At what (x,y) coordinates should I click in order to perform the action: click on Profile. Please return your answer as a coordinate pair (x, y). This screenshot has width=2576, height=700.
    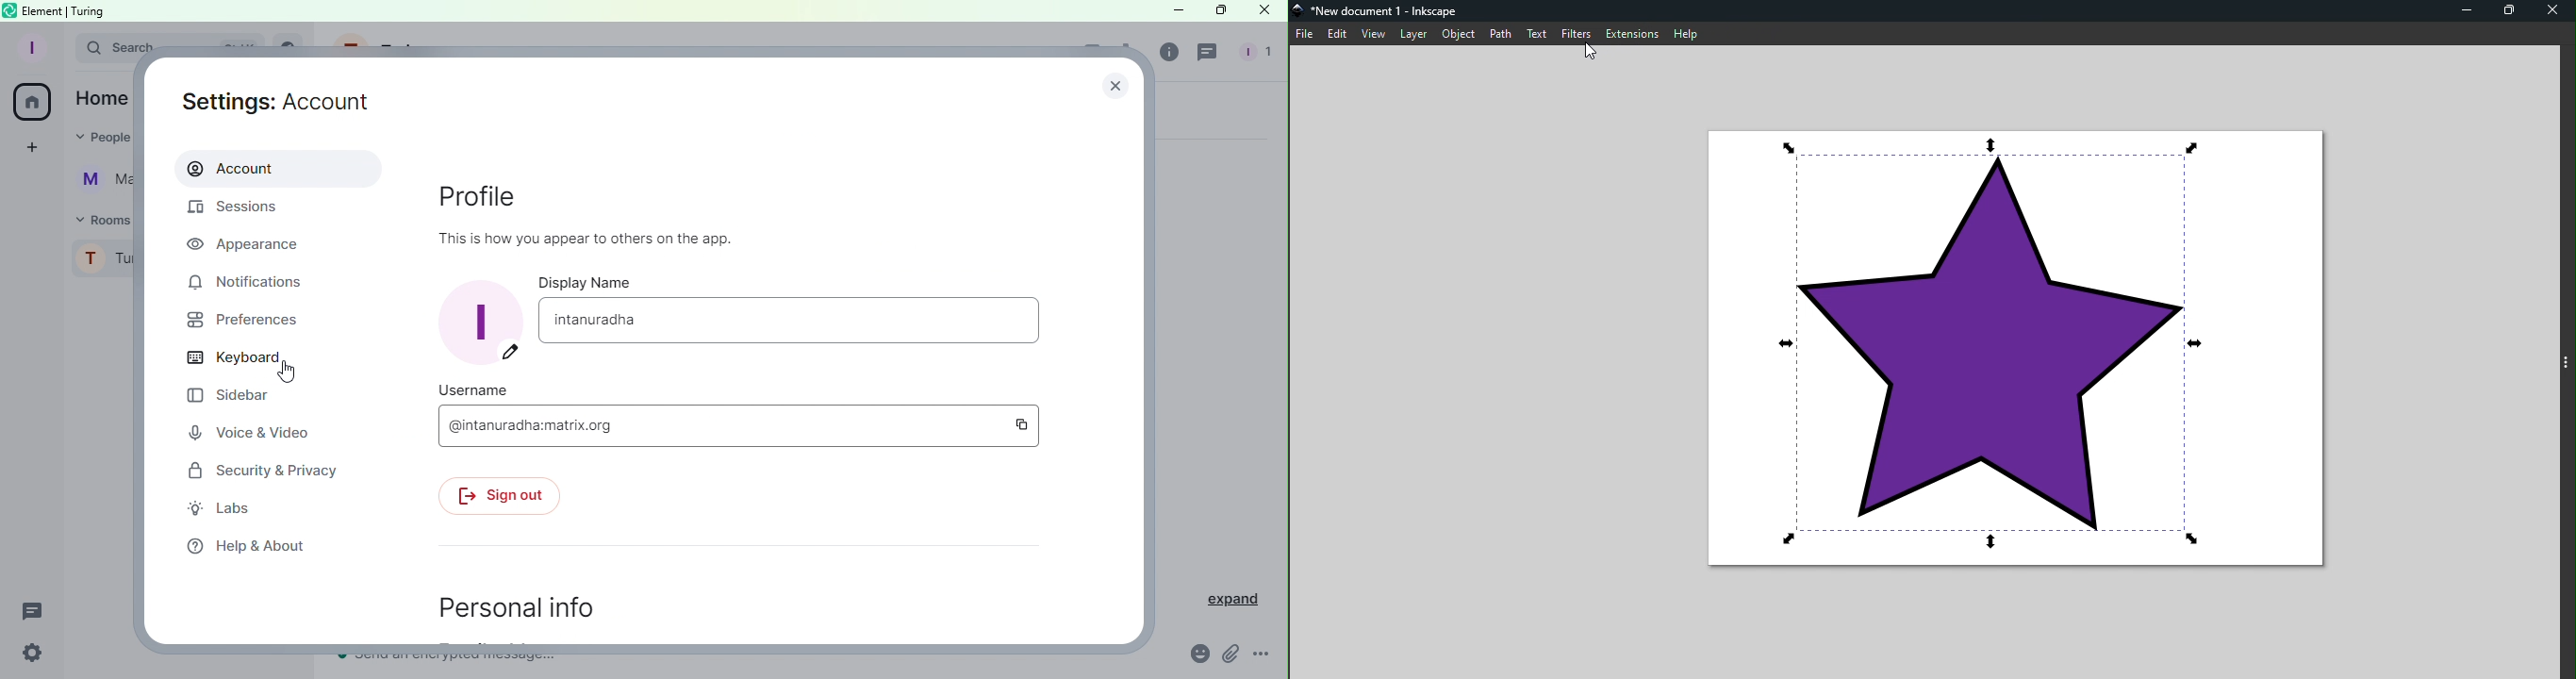
    Looking at the image, I should click on (603, 210).